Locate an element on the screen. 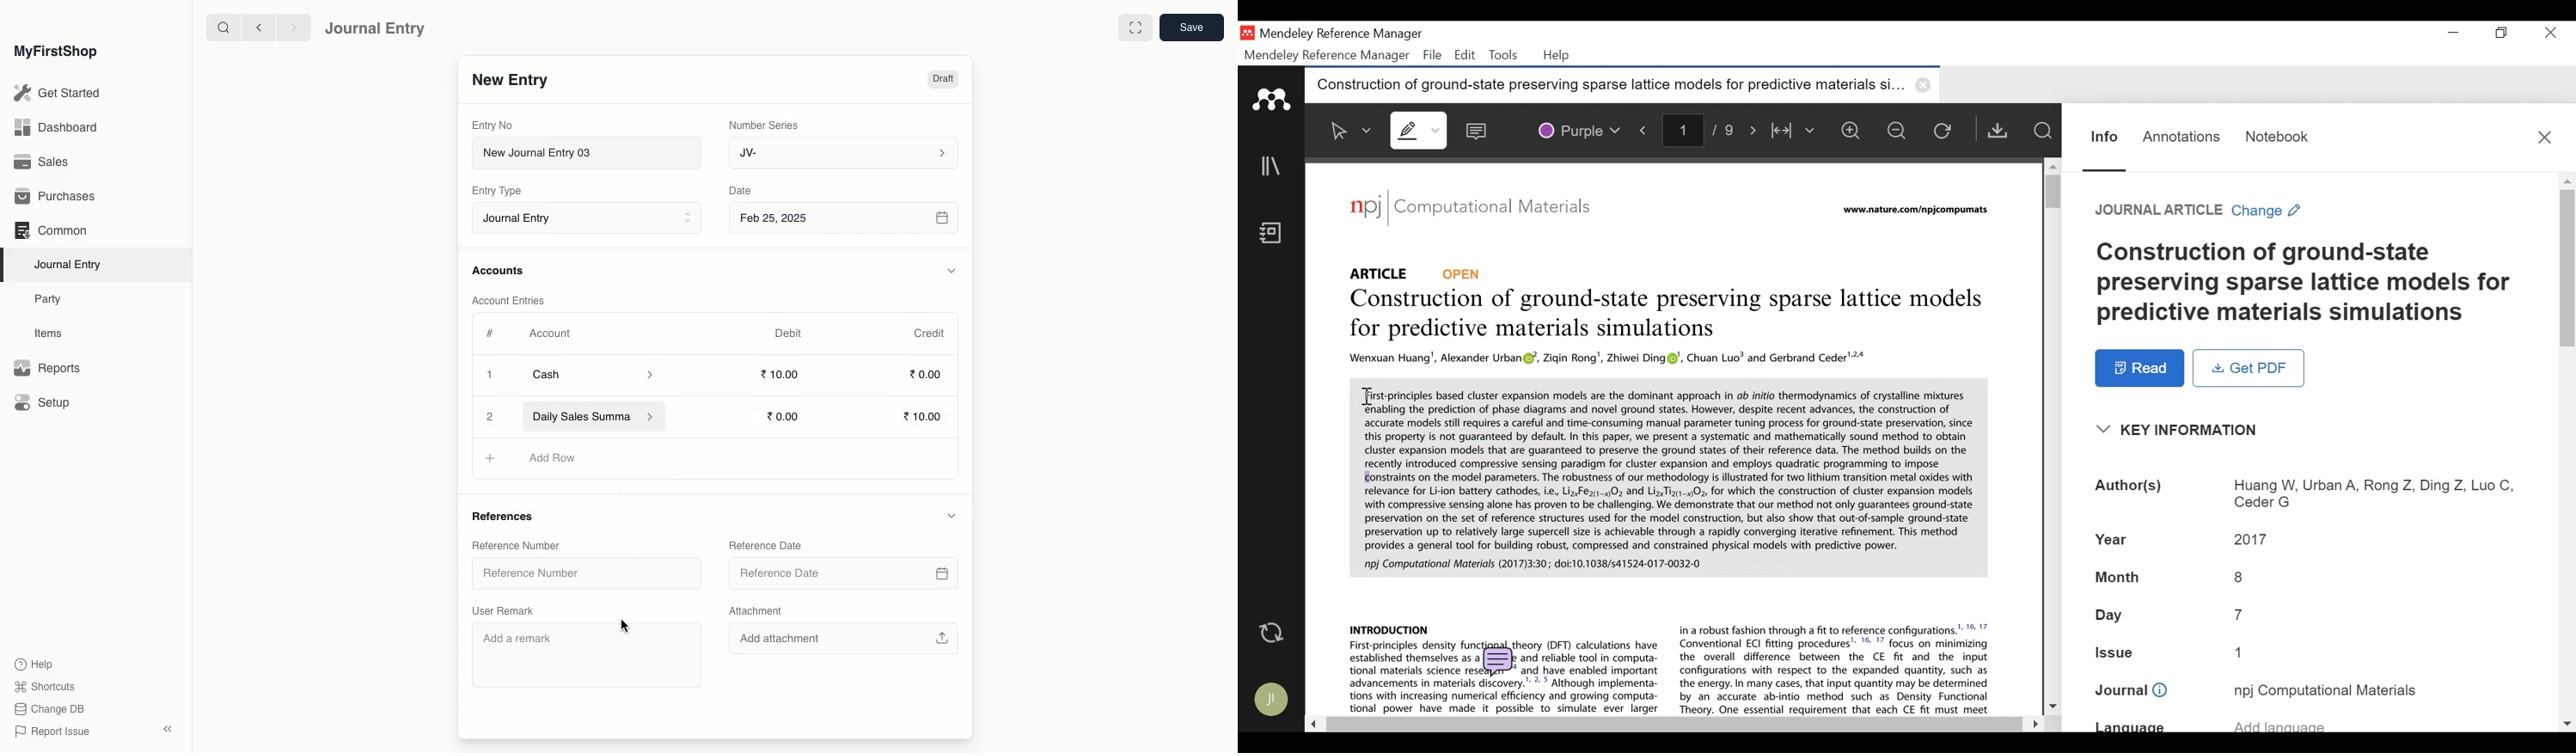 The image size is (2576, 756). 10.00 is located at coordinates (925, 418).